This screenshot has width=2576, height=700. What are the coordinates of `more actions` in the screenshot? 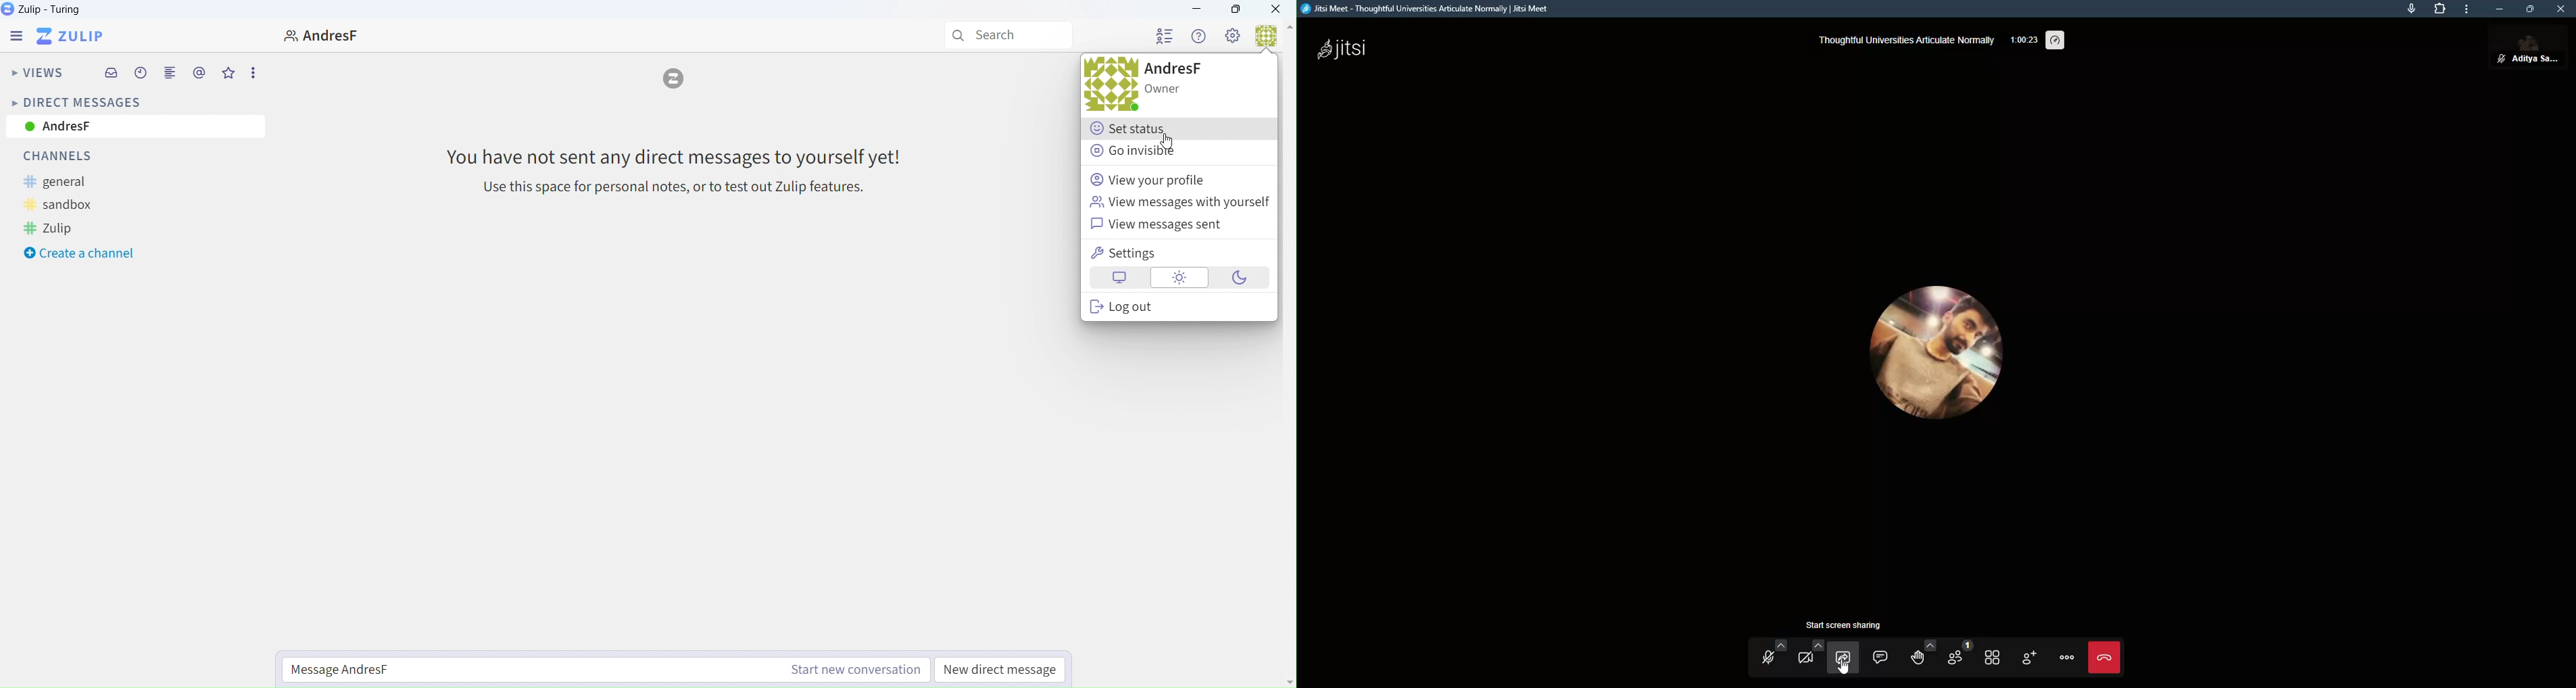 It's located at (2067, 658).